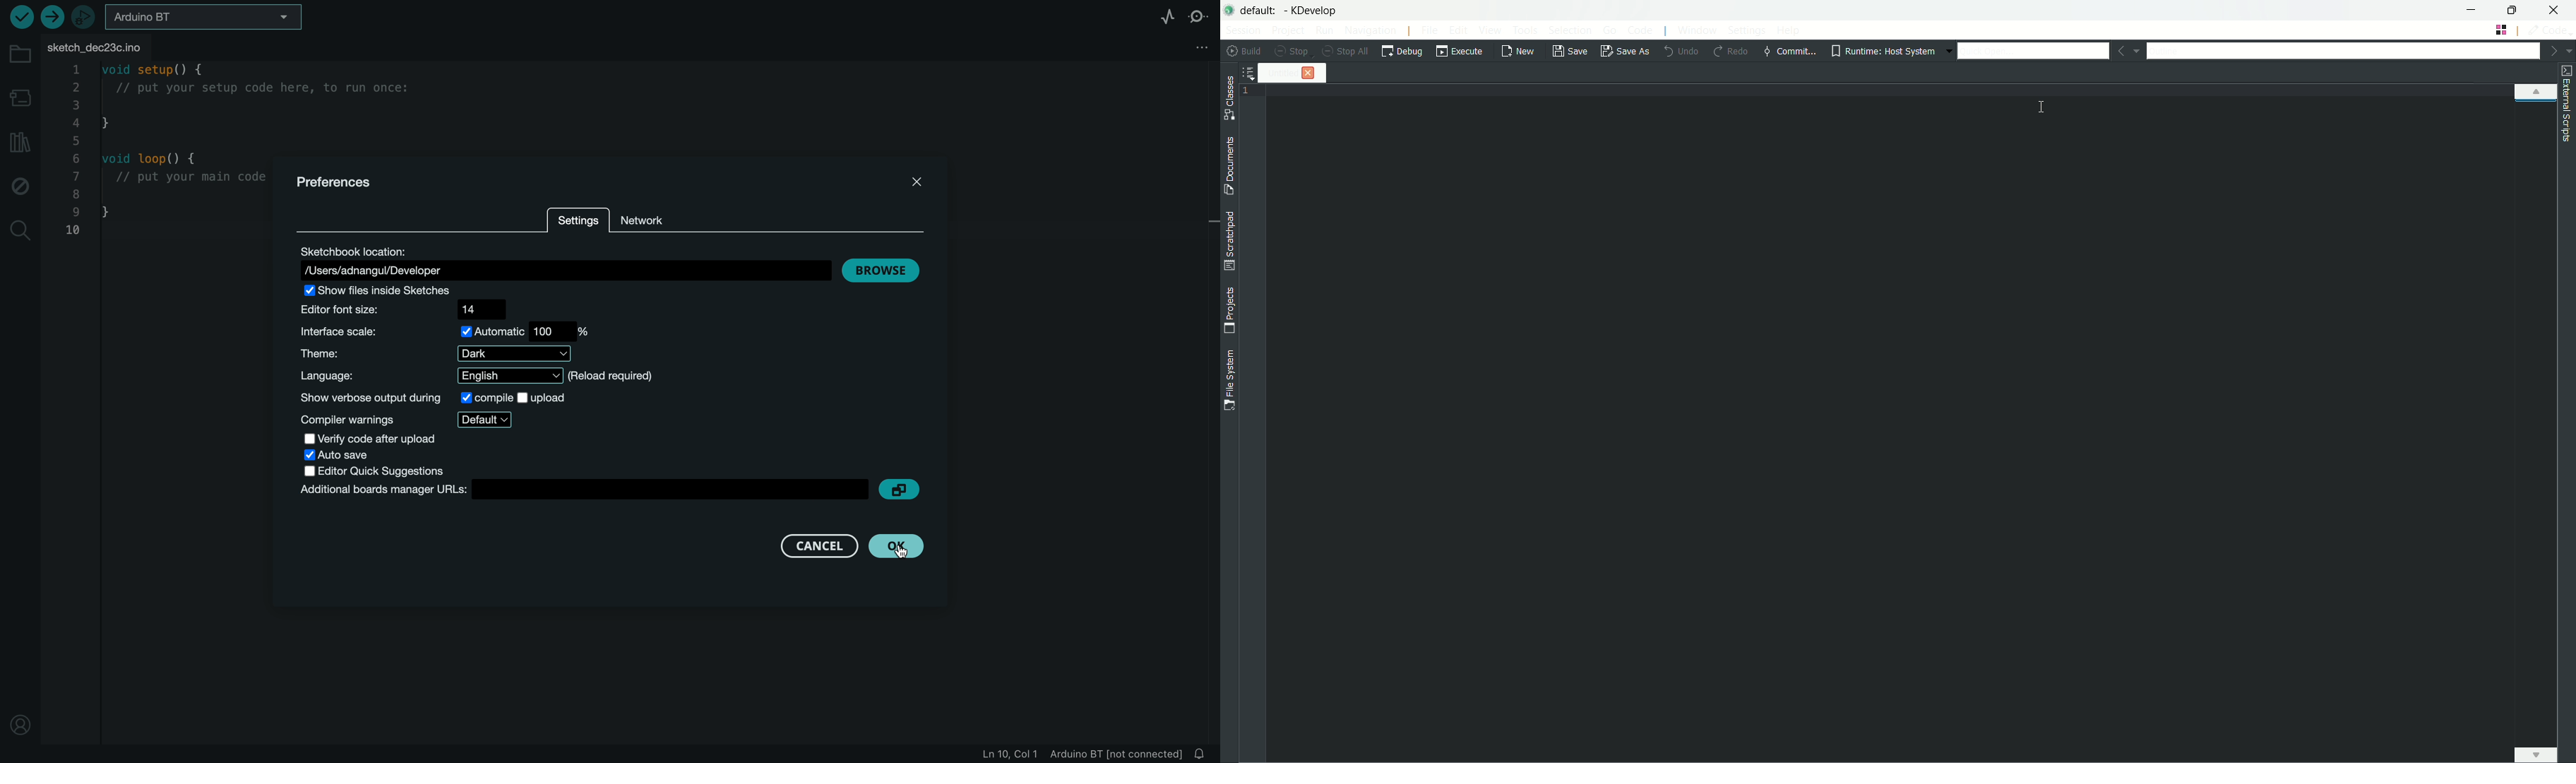  I want to click on code, so click(163, 151).